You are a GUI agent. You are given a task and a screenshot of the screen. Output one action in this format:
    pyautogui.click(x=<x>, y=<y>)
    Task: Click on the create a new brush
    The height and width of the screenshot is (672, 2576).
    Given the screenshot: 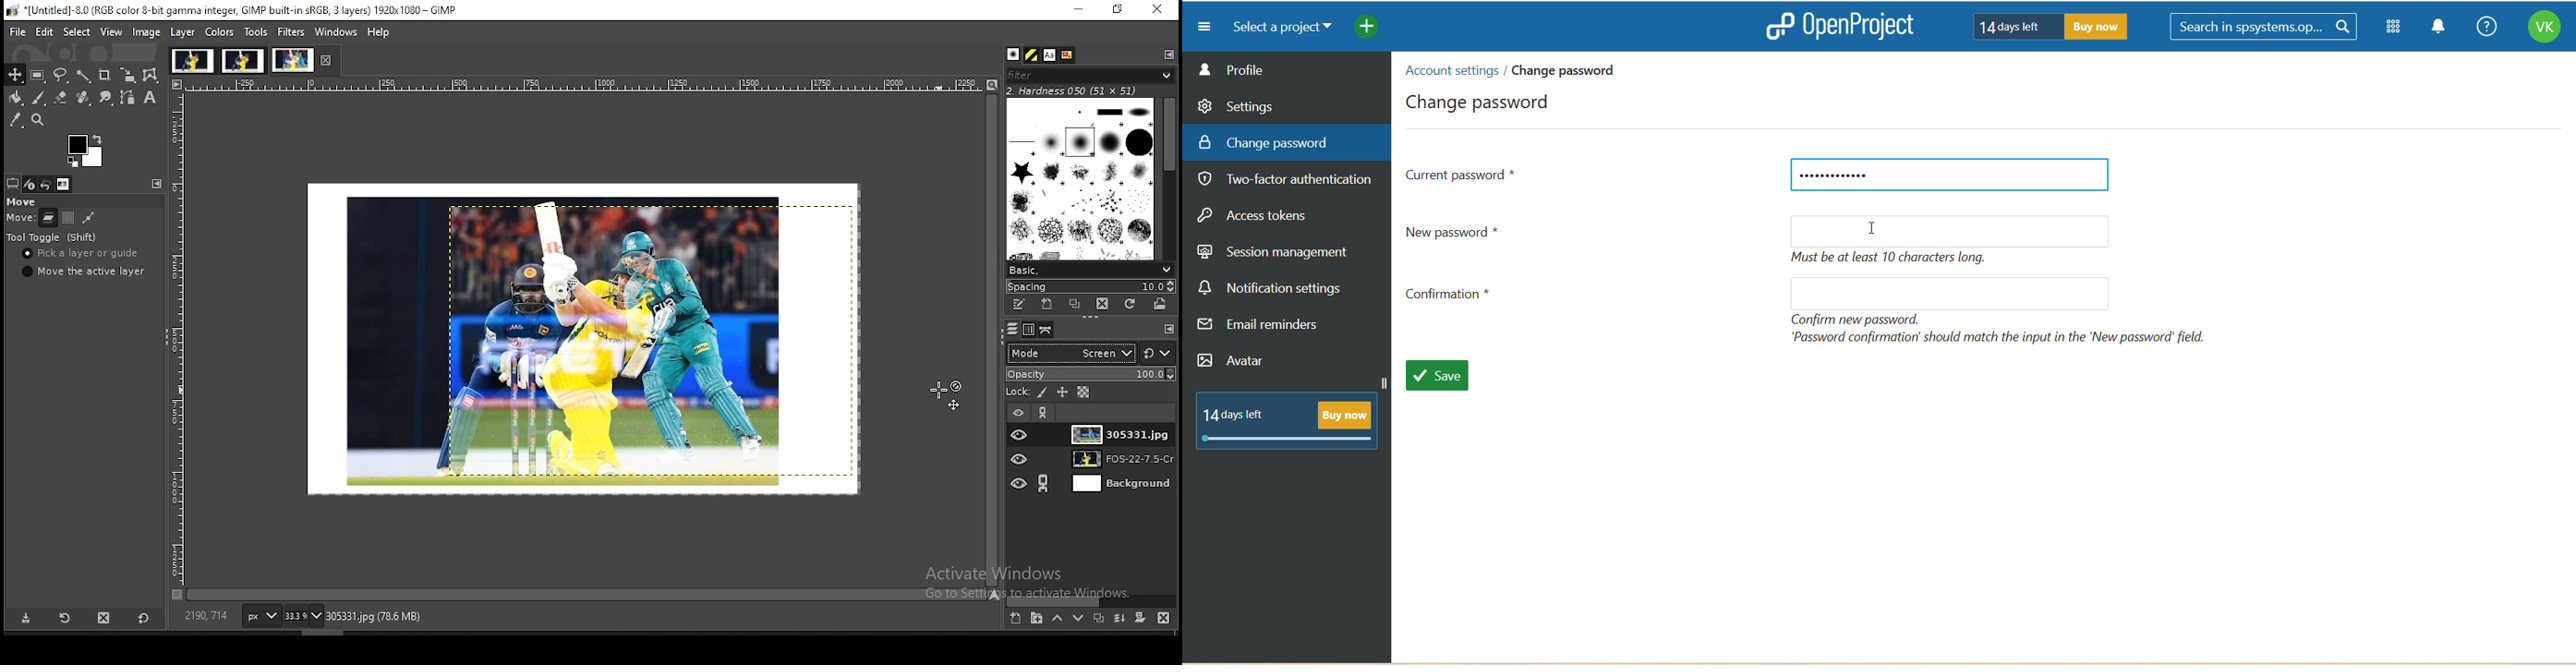 What is the action you would take?
    pyautogui.click(x=1046, y=305)
    